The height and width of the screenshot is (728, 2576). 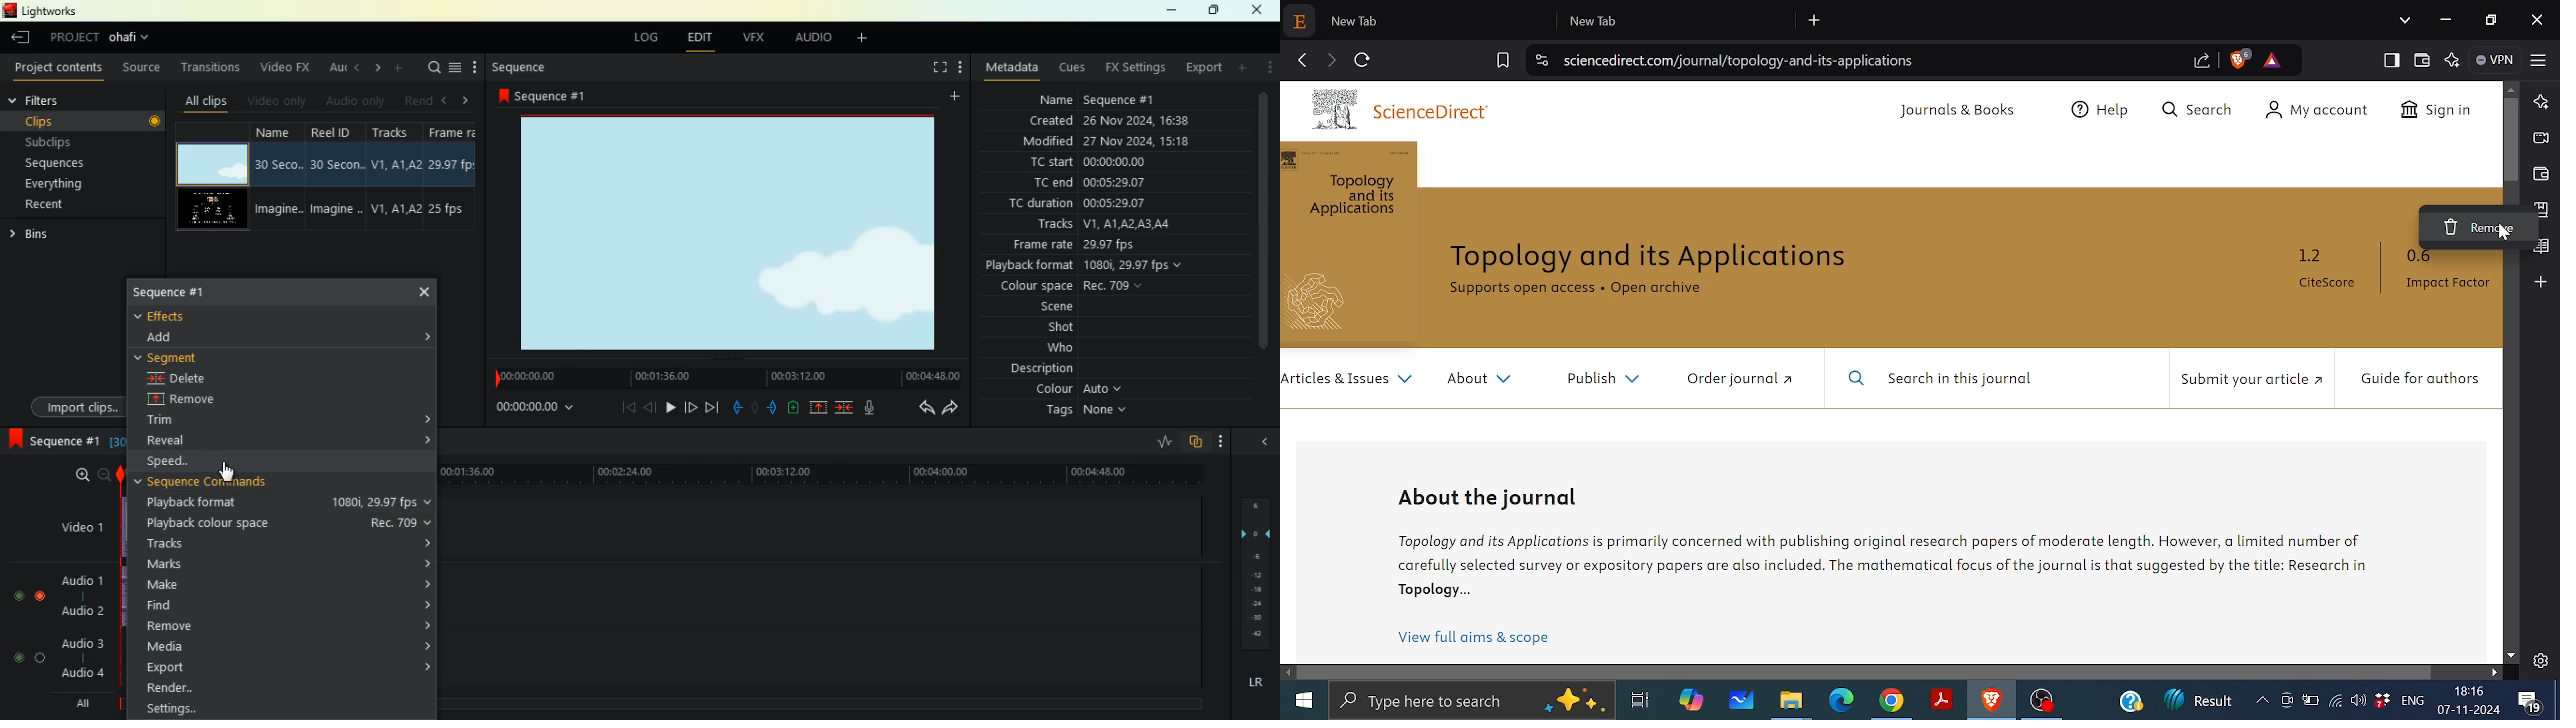 What do you see at coordinates (1261, 9) in the screenshot?
I see `close` at bounding box center [1261, 9].